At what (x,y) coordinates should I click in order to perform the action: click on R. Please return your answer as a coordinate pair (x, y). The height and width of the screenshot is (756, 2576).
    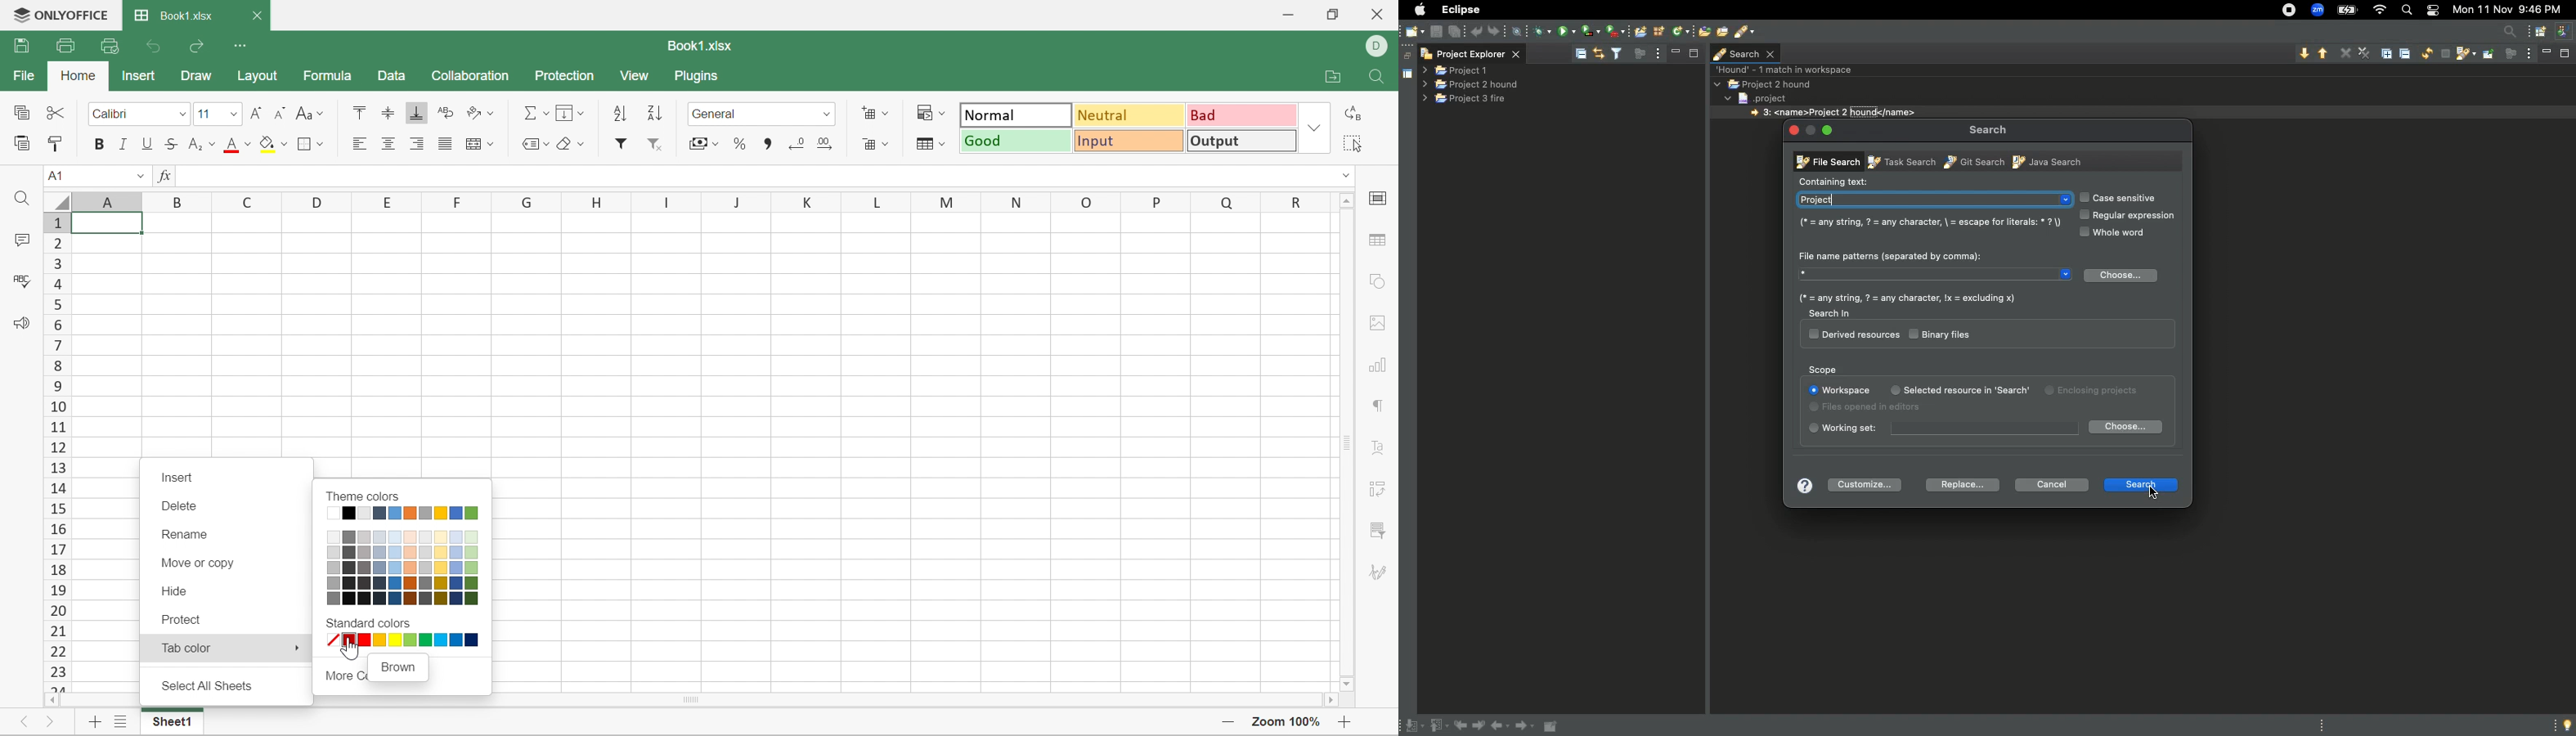
    Looking at the image, I should click on (1302, 203).